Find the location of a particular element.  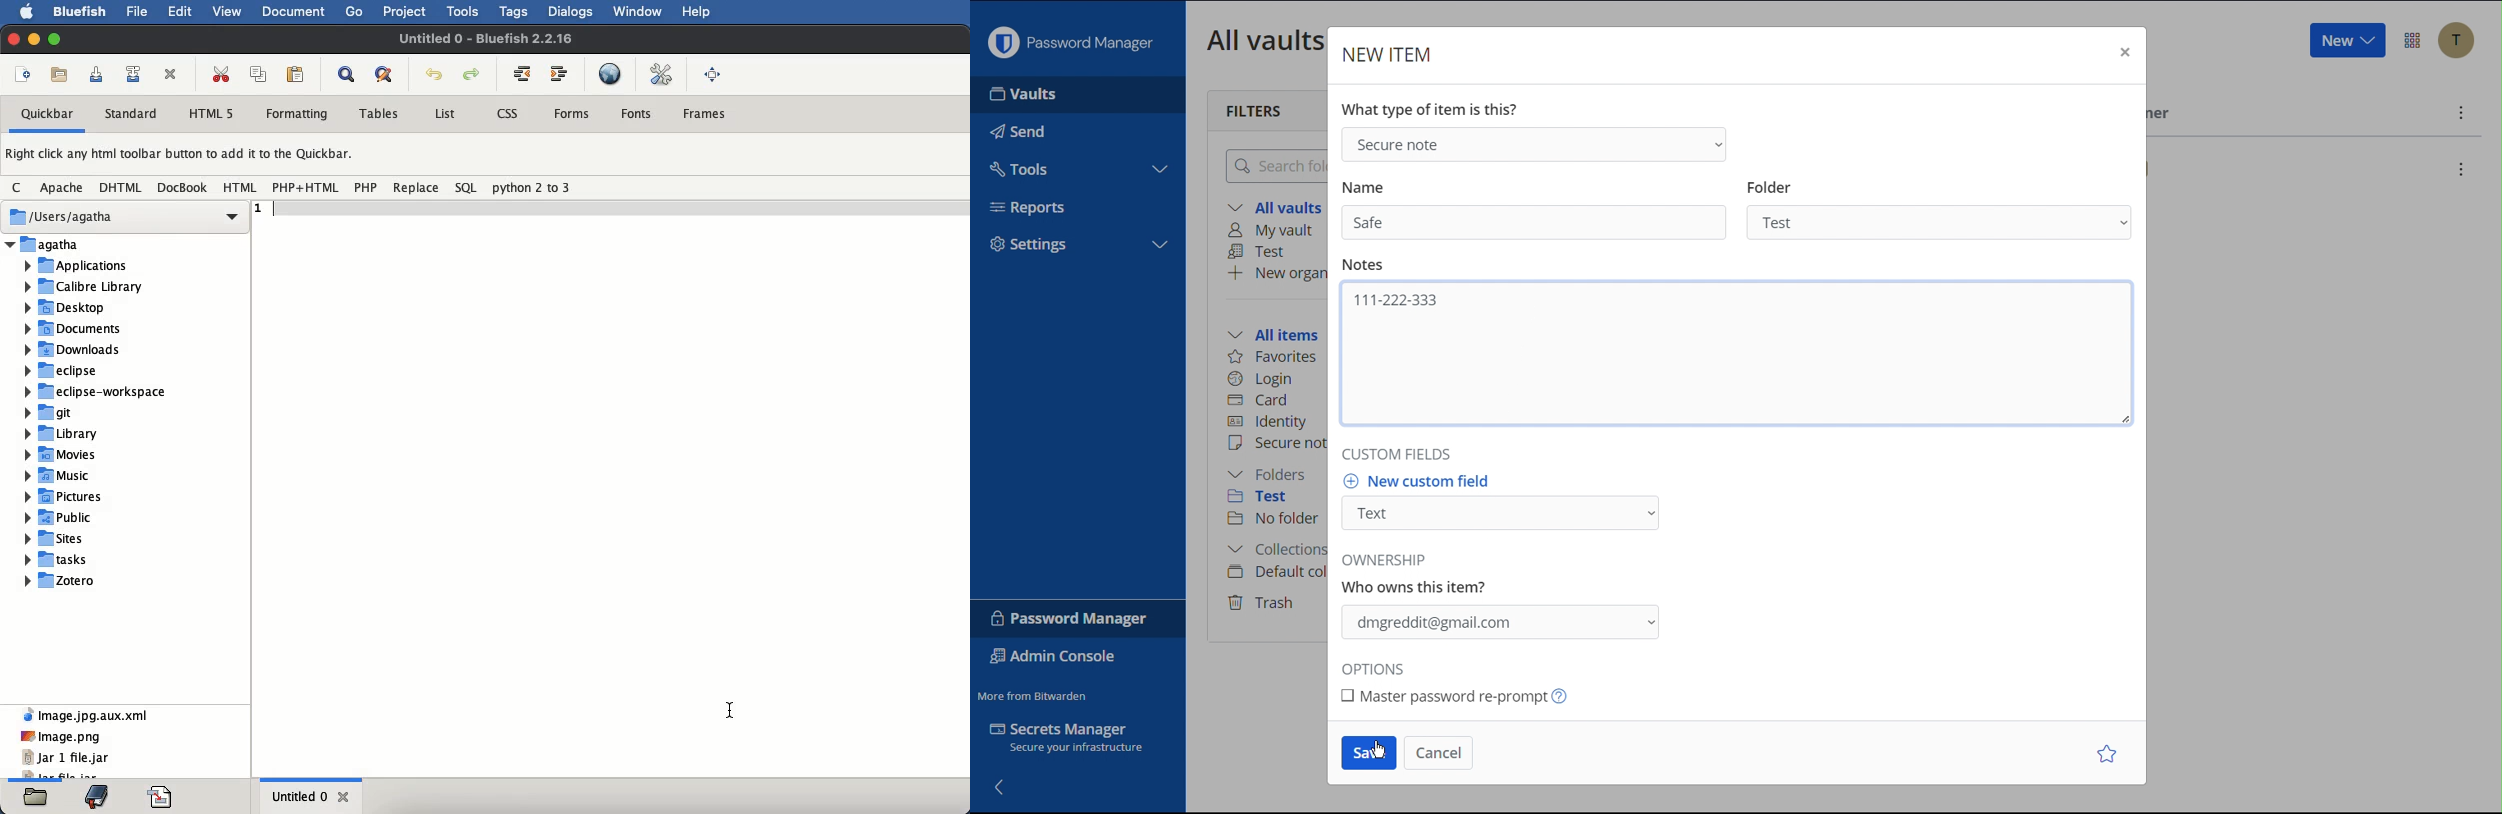

New is located at coordinates (2347, 41).